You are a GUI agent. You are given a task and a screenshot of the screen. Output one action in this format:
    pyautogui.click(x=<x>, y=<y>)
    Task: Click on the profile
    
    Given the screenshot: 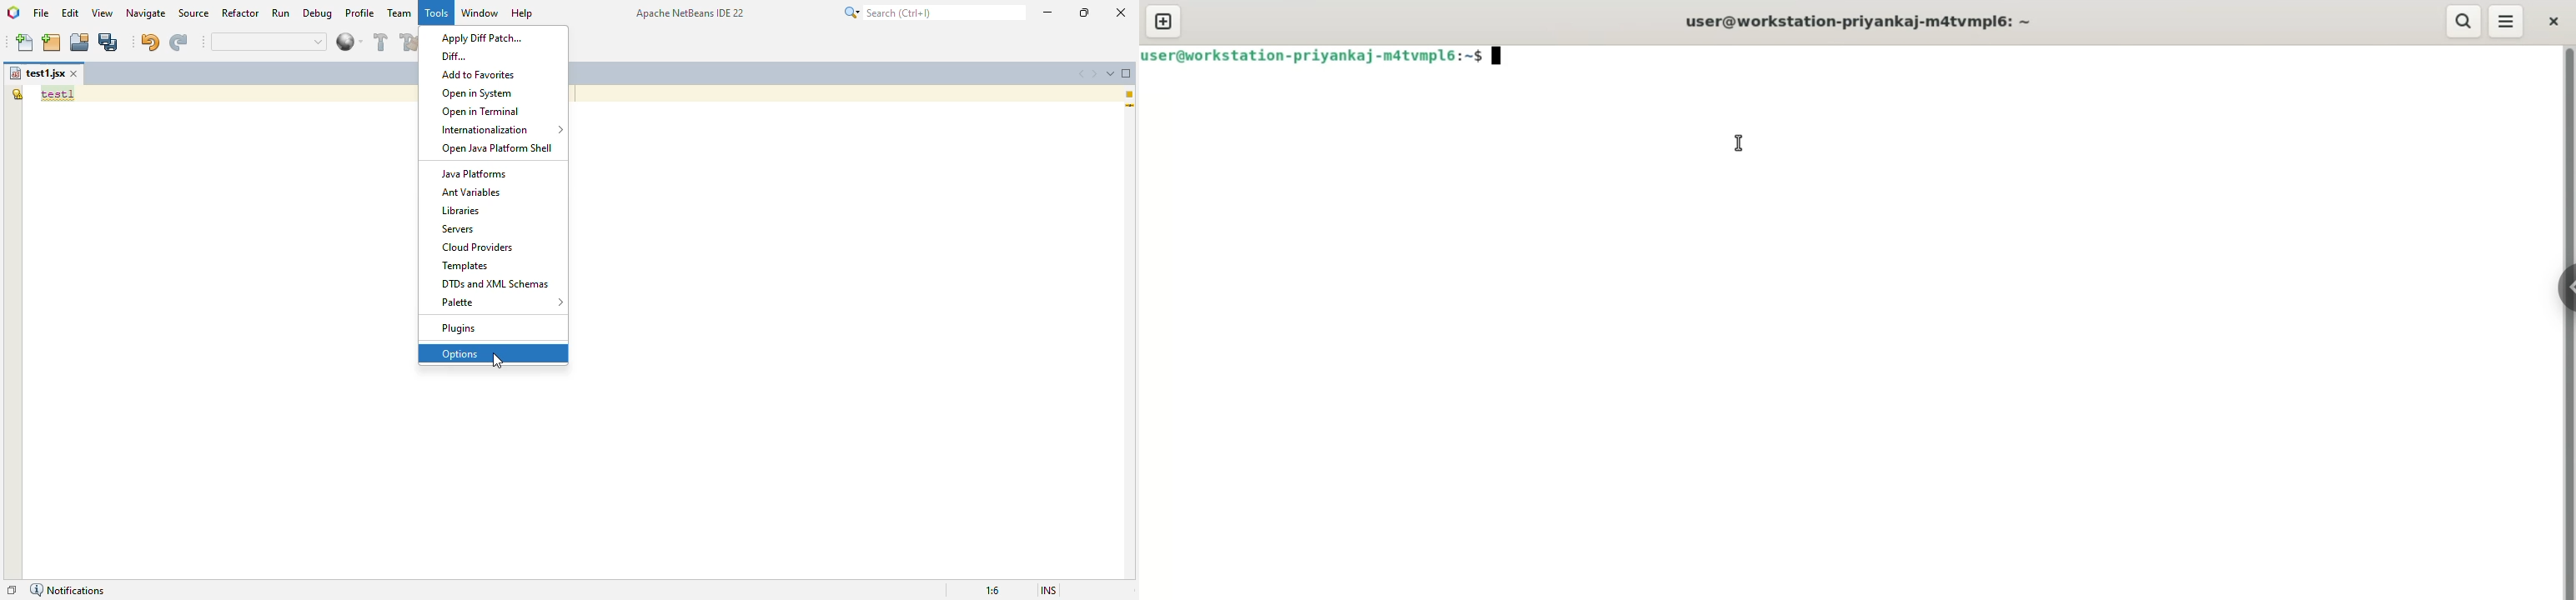 What is the action you would take?
    pyautogui.click(x=360, y=12)
    